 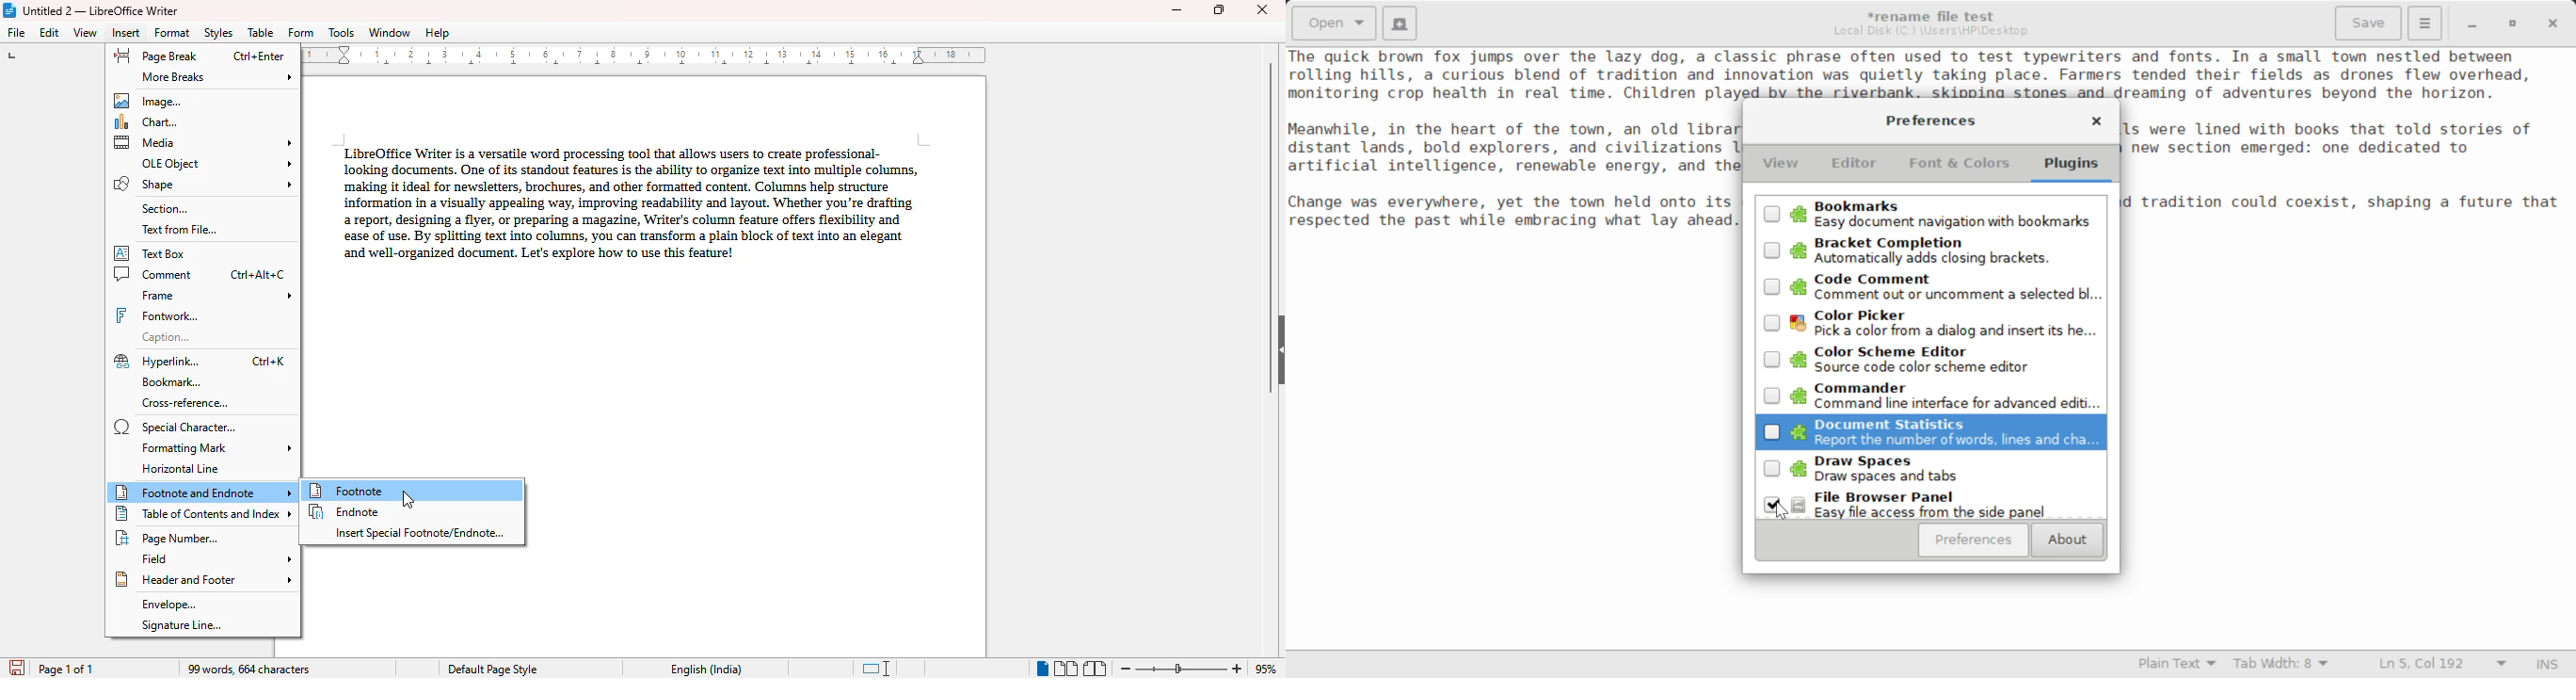 What do you see at coordinates (408, 499) in the screenshot?
I see `cursor` at bounding box center [408, 499].